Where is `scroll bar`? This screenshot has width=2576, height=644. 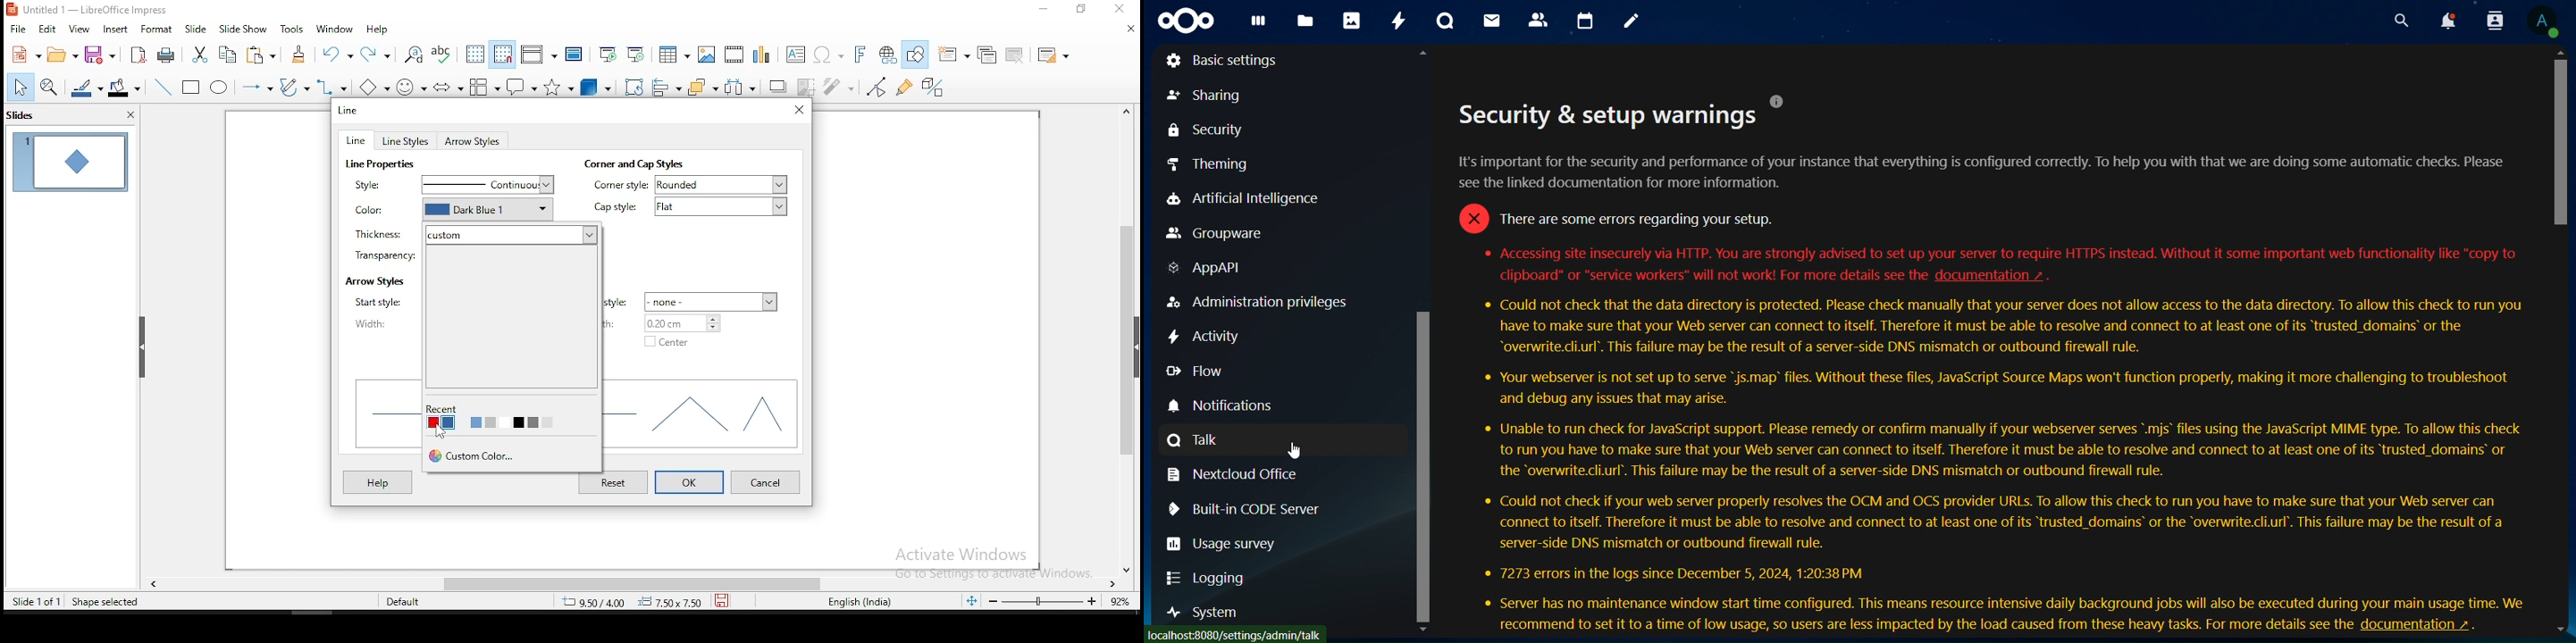 scroll bar is located at coordinates (2556, 142).